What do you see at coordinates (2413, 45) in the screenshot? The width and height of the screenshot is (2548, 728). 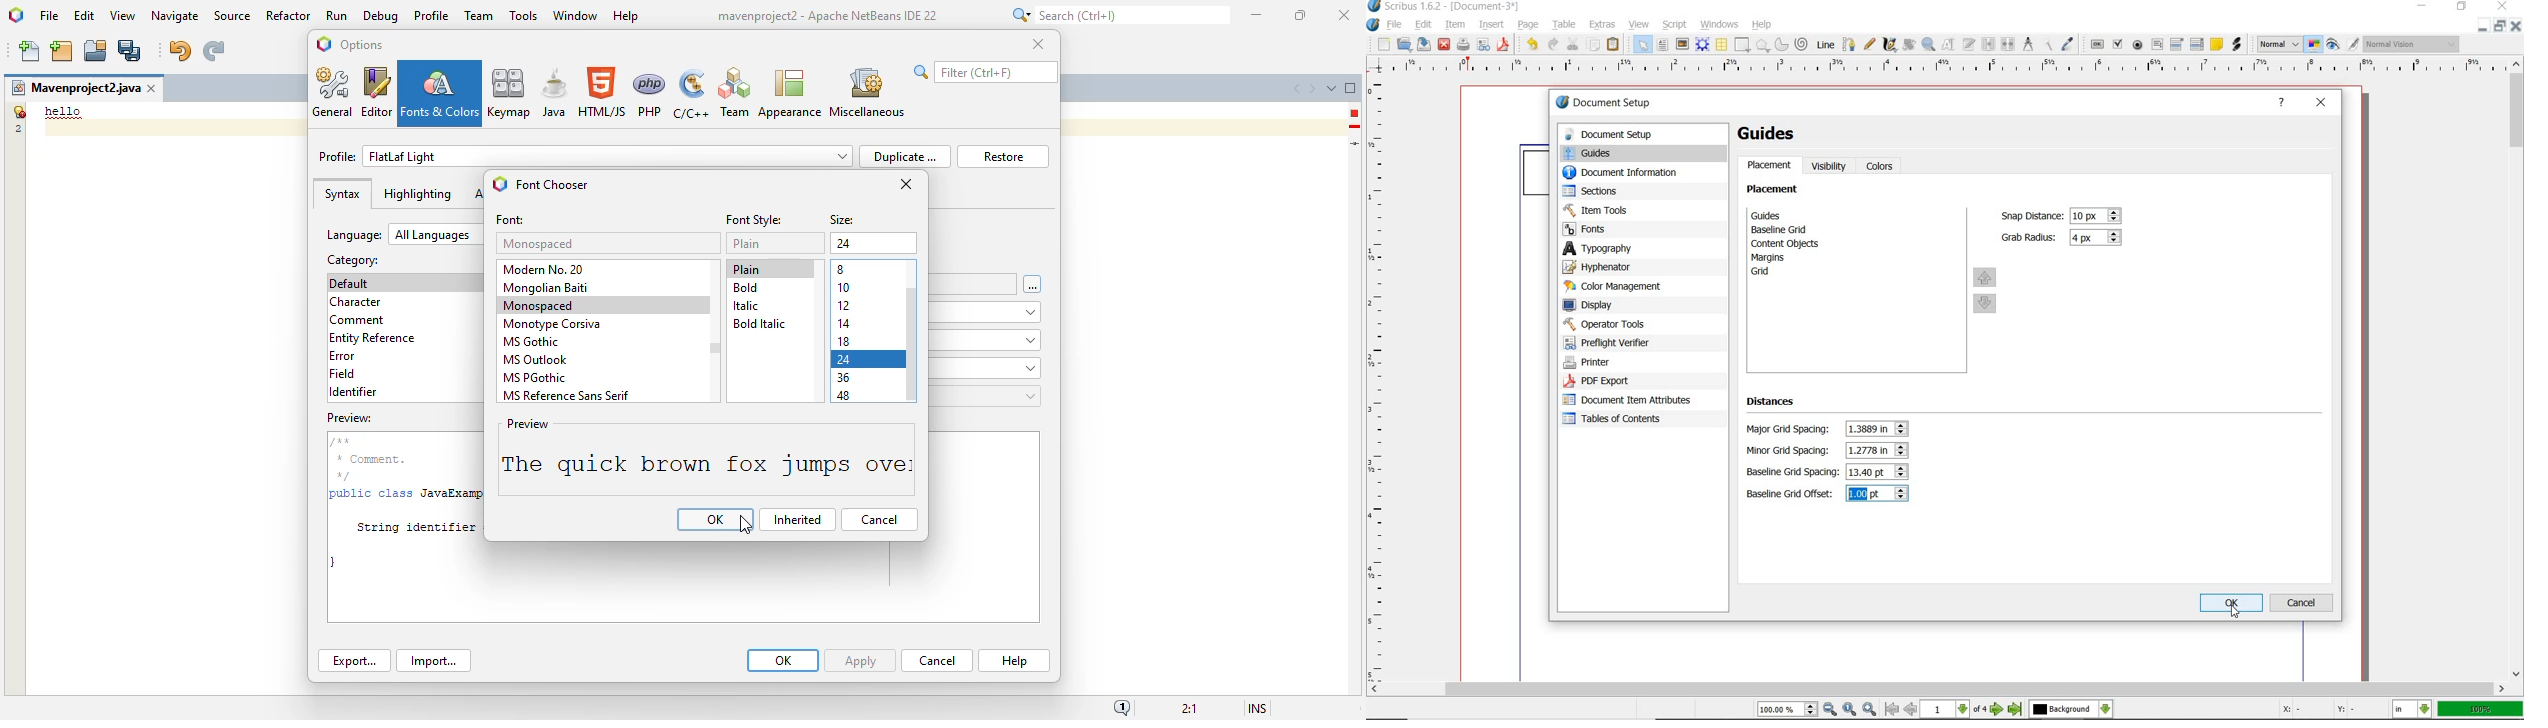 I see `visual appearance of the display` at bounding box center [2413, 45].